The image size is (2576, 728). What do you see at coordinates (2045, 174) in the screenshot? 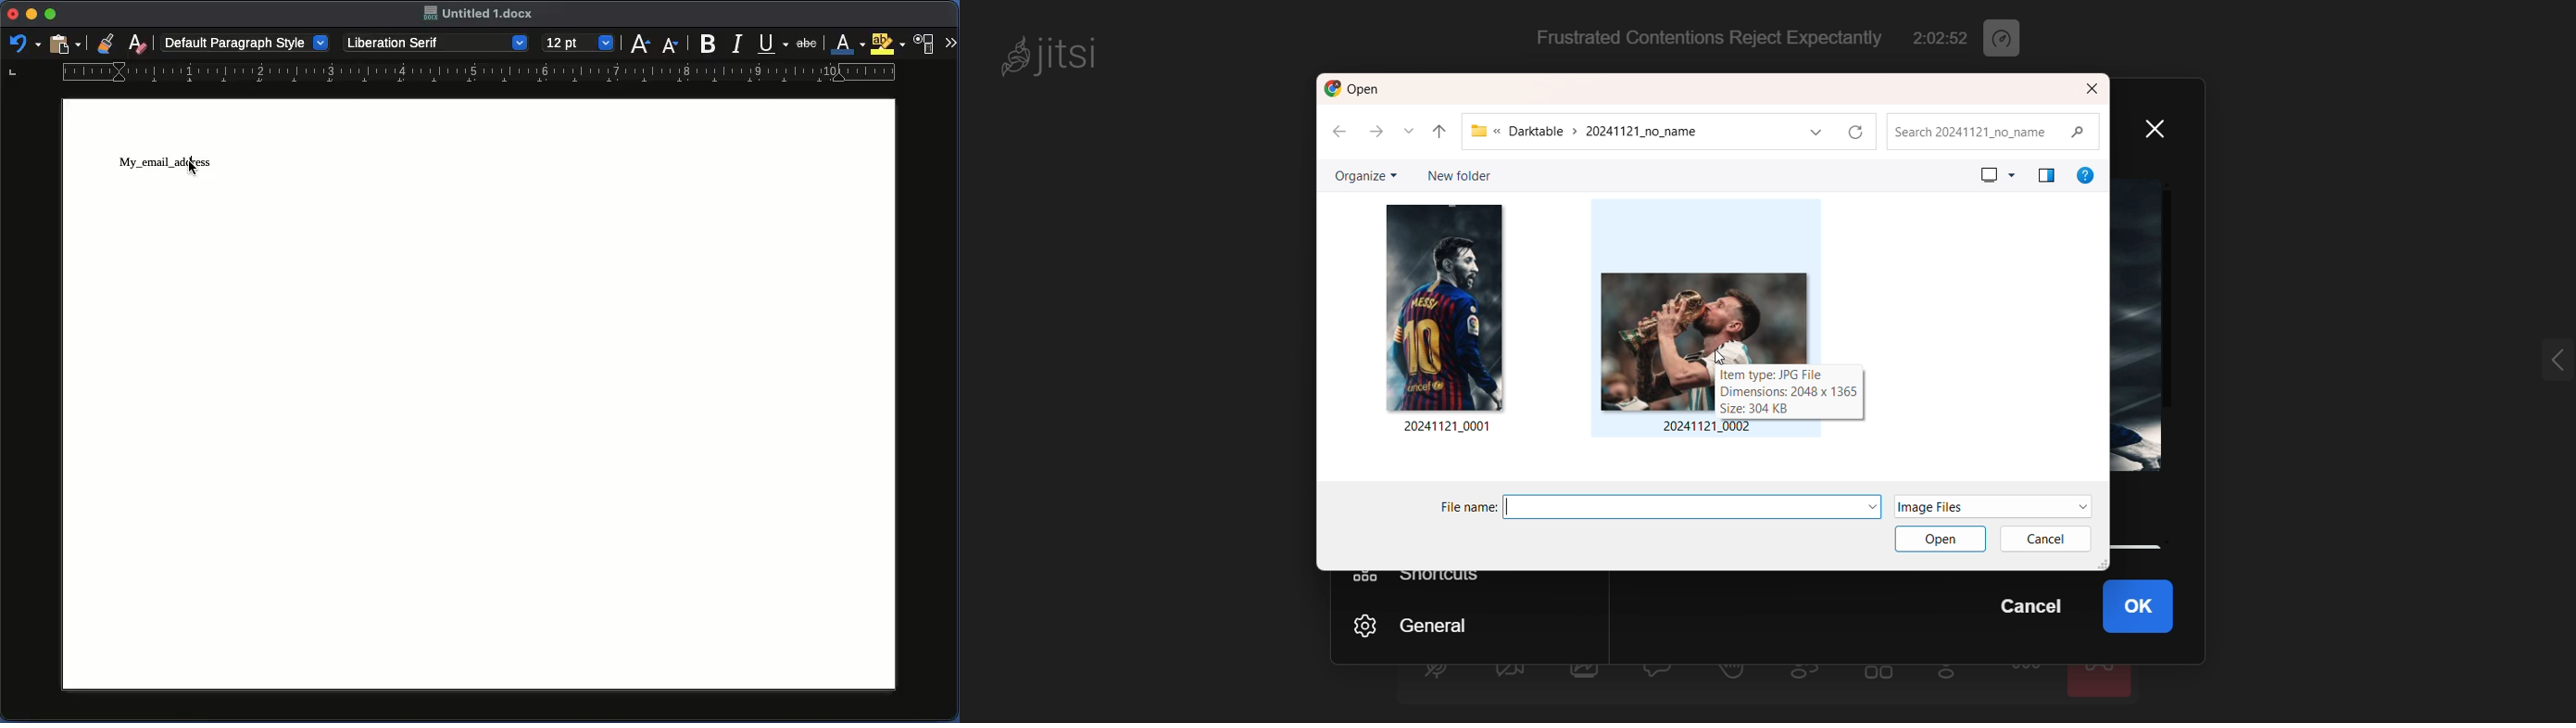
I see `layout` at bounding box center [2045, 174].